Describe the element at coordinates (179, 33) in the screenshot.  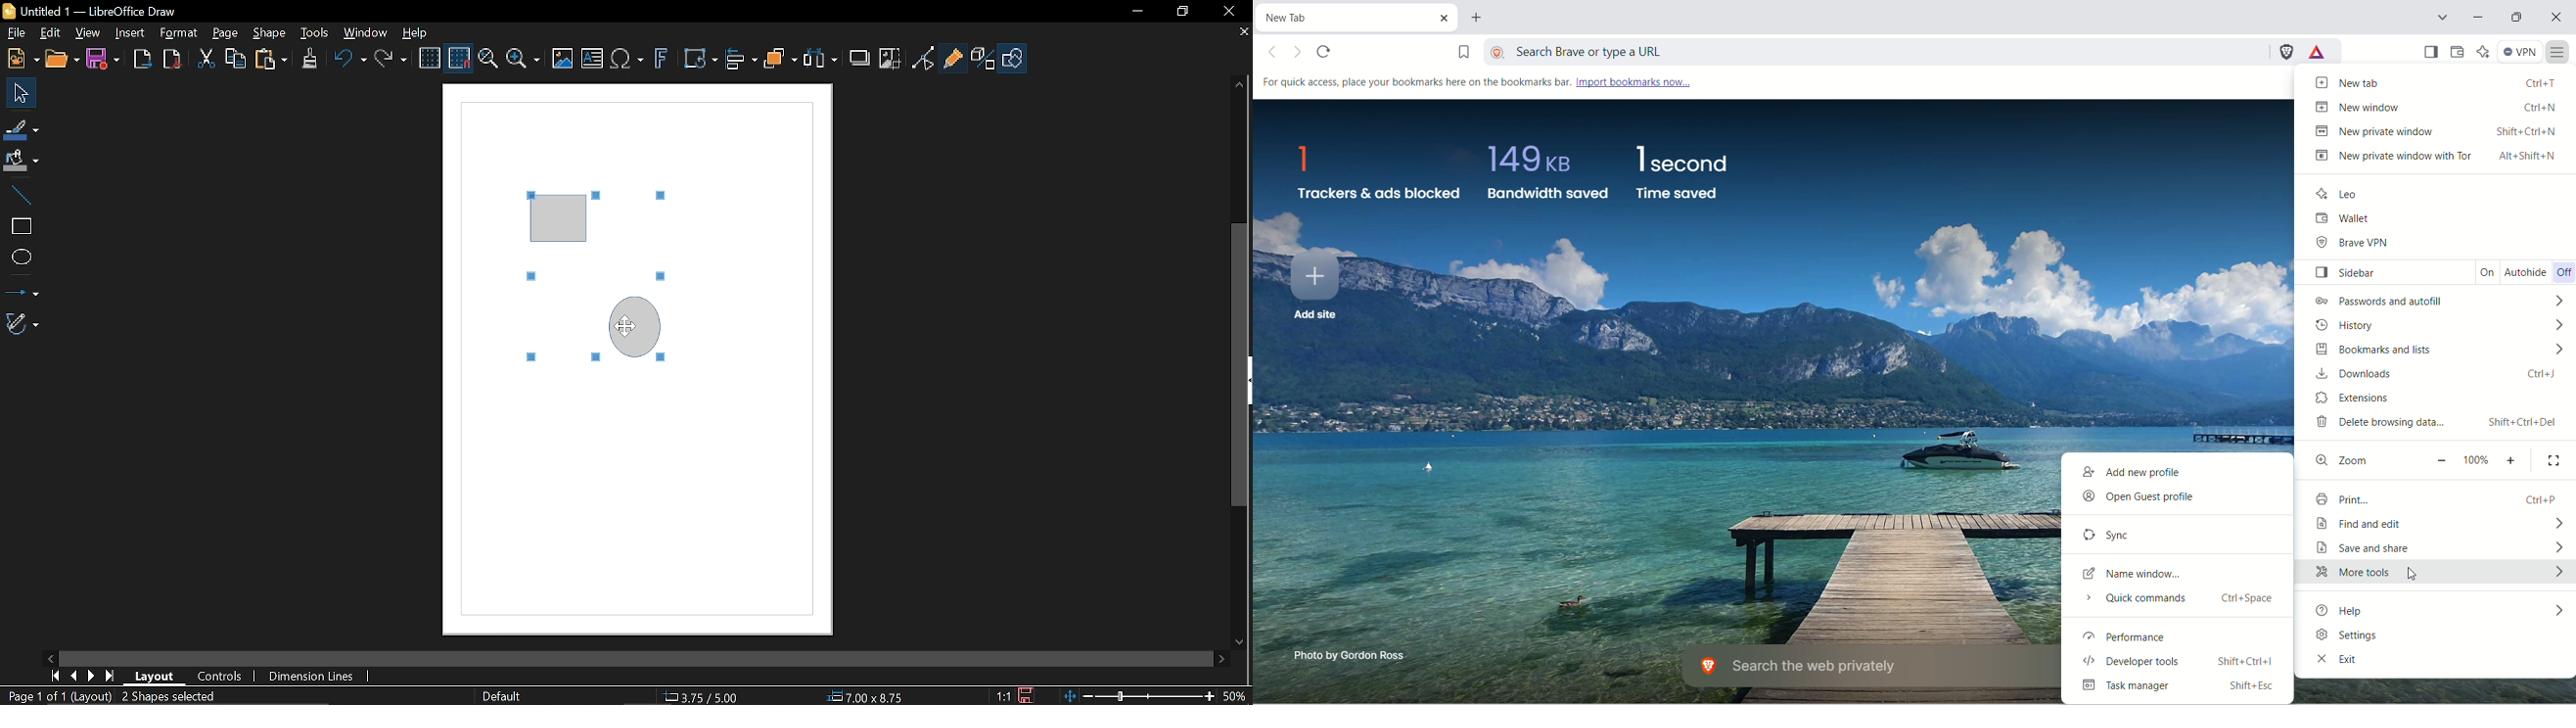
I see `Format` at that location.